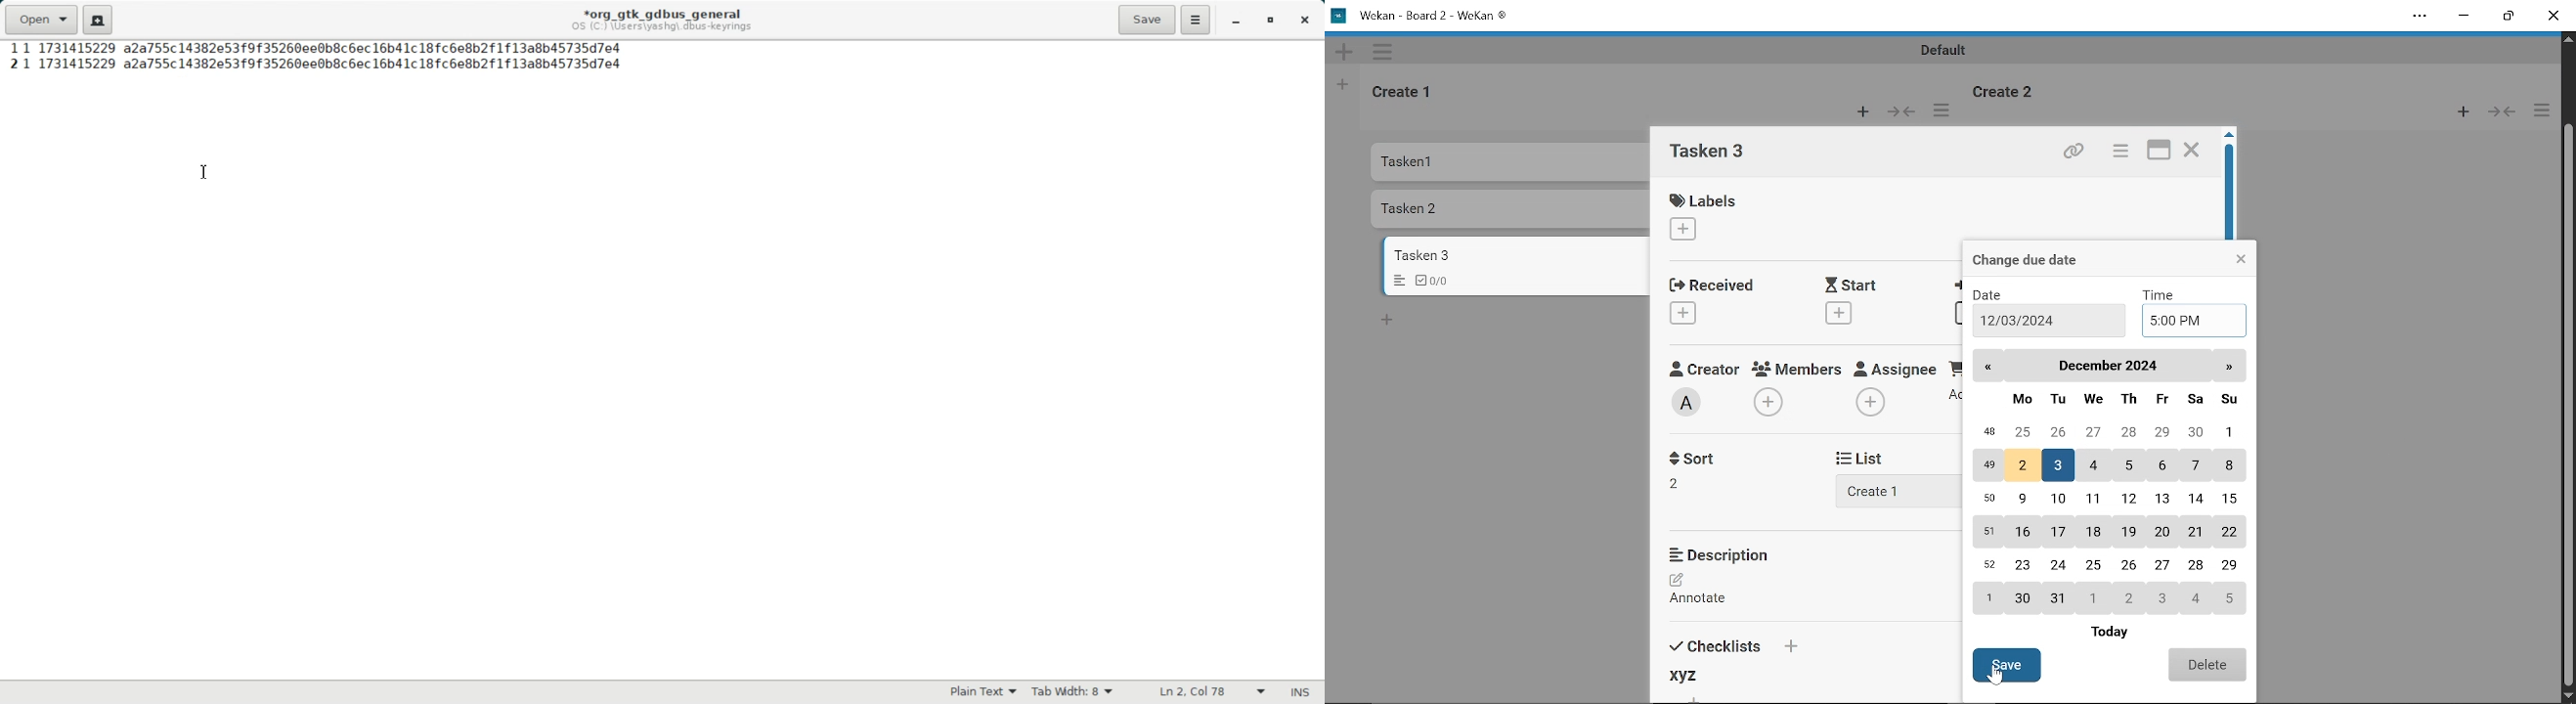 Image resolution: width=2576 pixels, height=728 pixels. What do you see at coordinates (1422, 15) in the screenshot?
I see `Wekan - Board 2 -WeKan` at bounding box center [1422, 15].